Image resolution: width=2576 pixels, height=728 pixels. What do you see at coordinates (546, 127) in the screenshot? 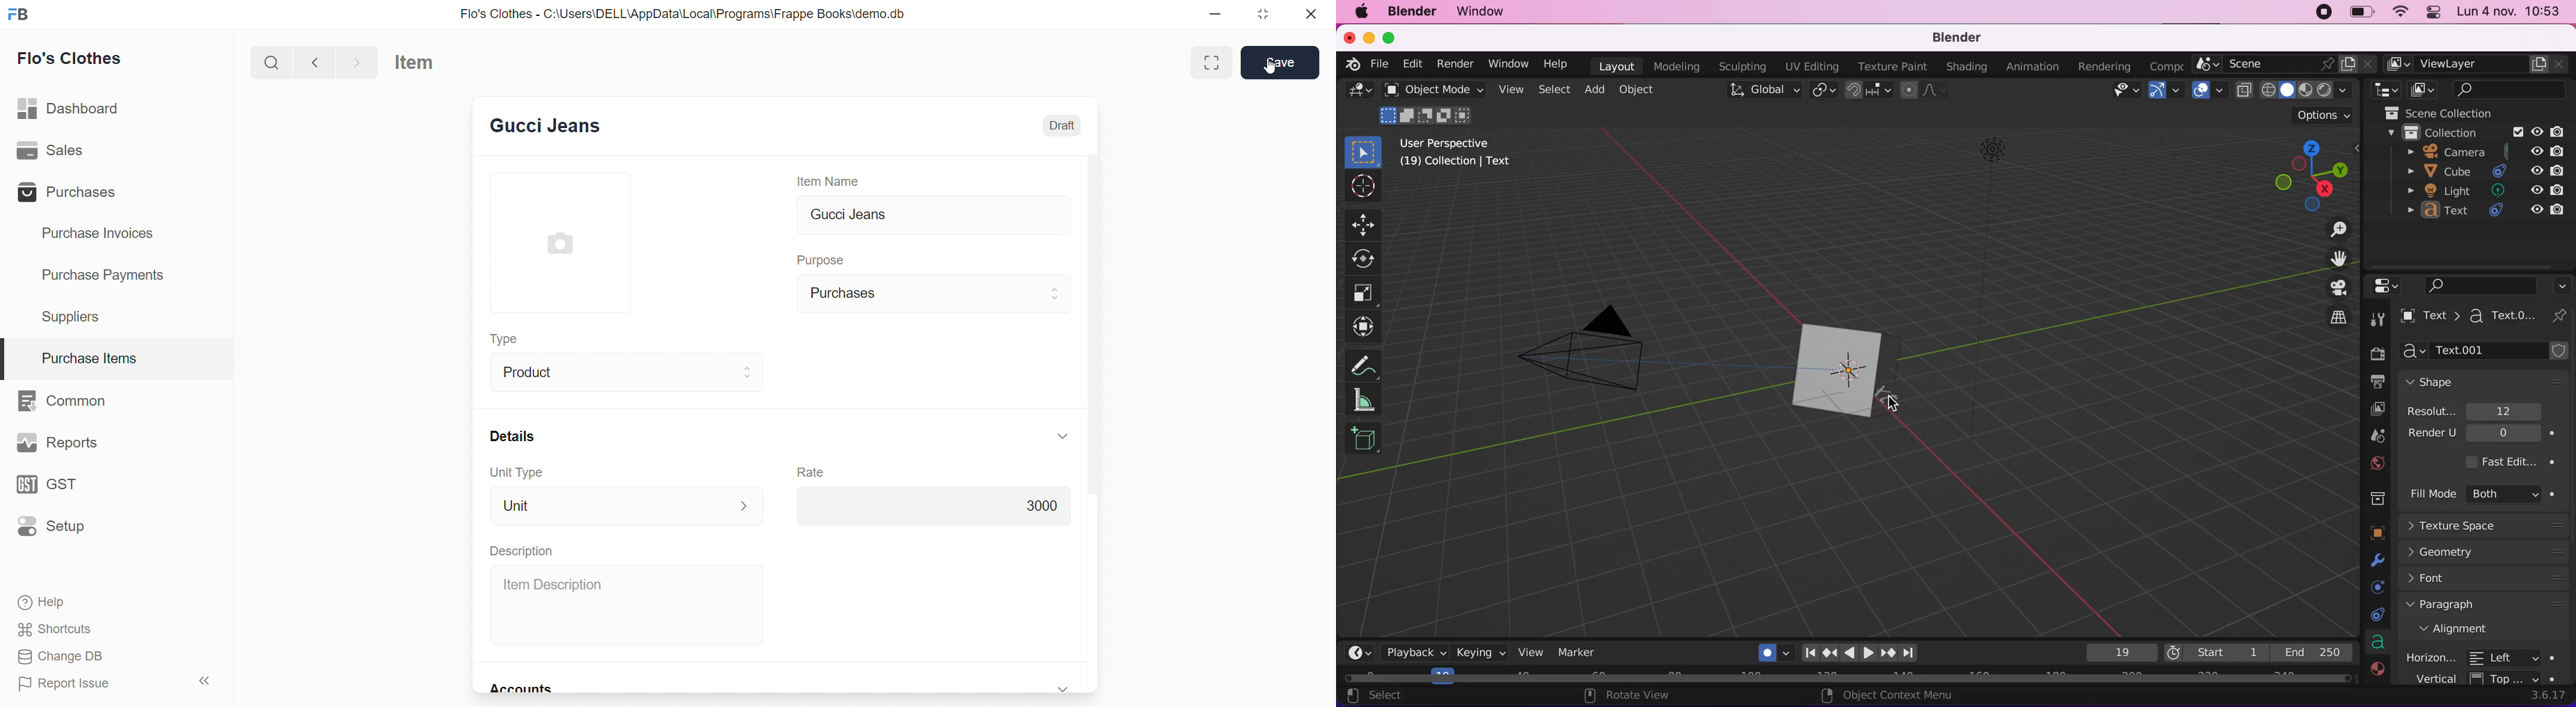
I see `New Entry` at bounding box center [546, 127].